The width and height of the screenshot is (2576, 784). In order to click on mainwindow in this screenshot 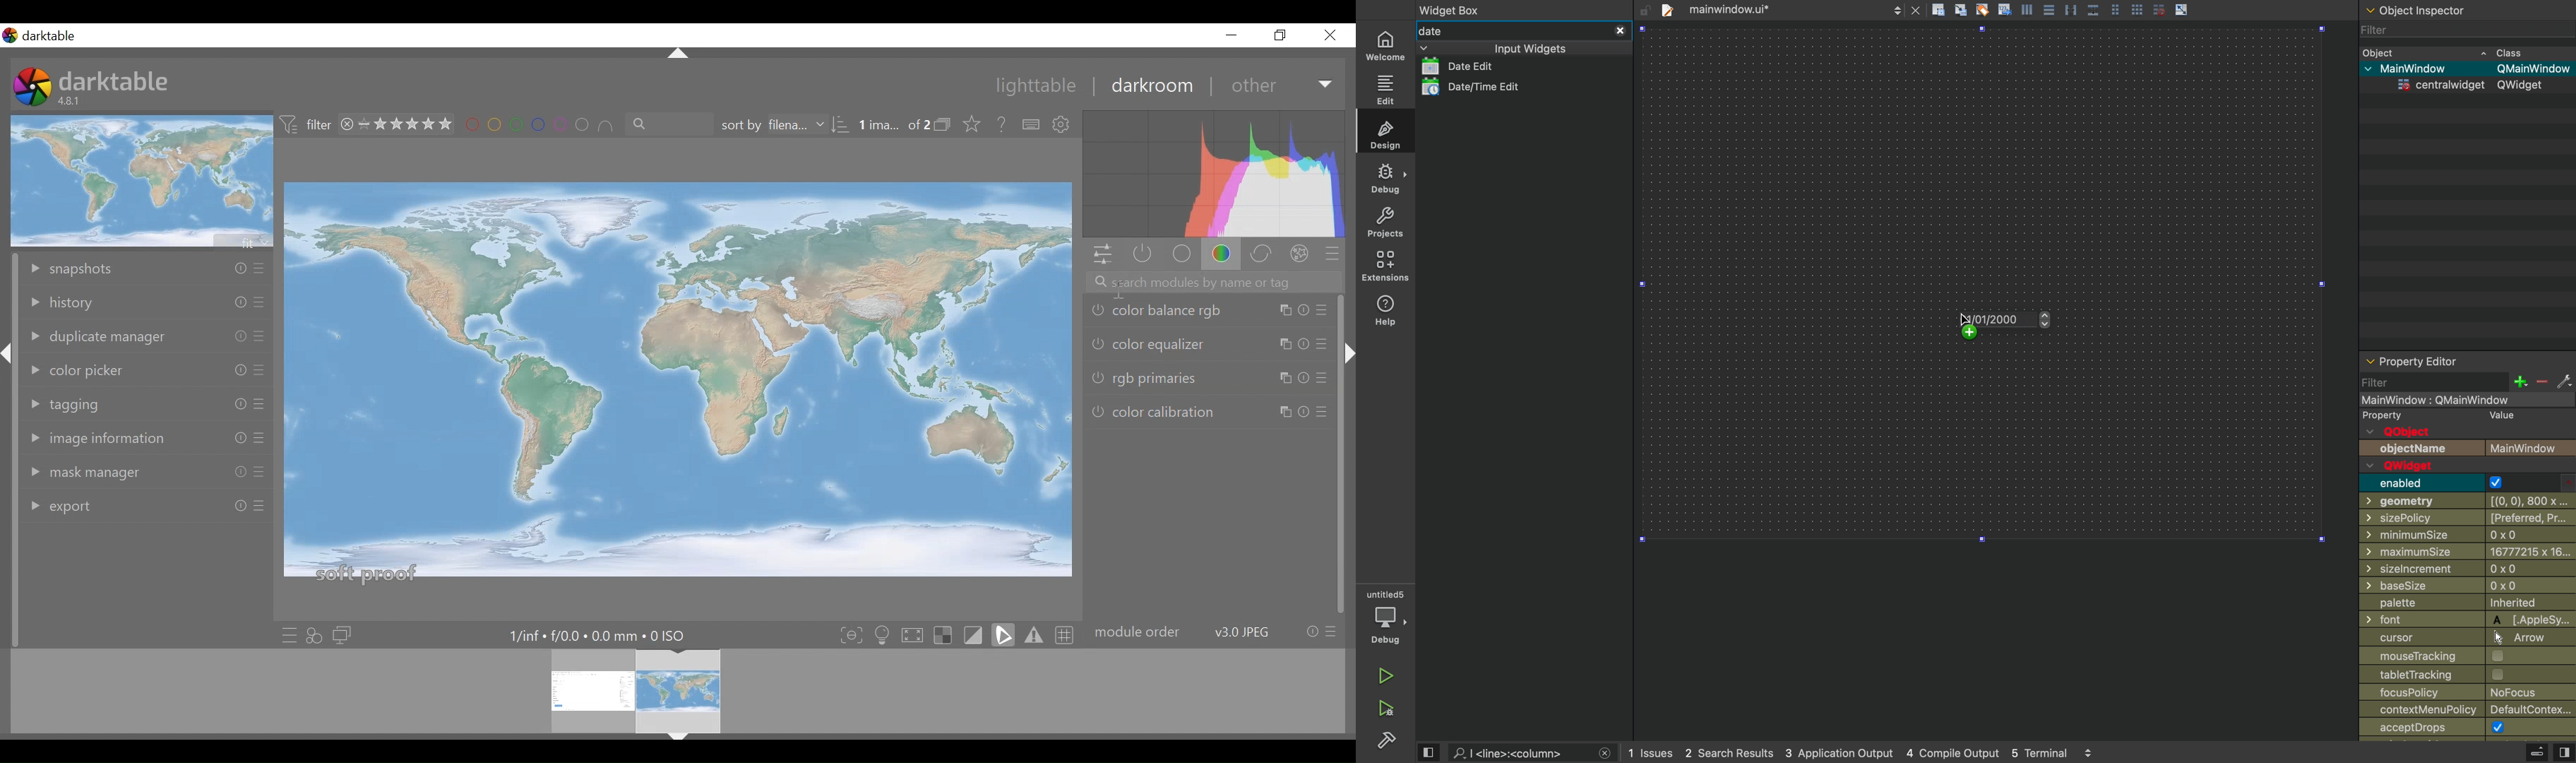, I will do `click(2468, 69)`.